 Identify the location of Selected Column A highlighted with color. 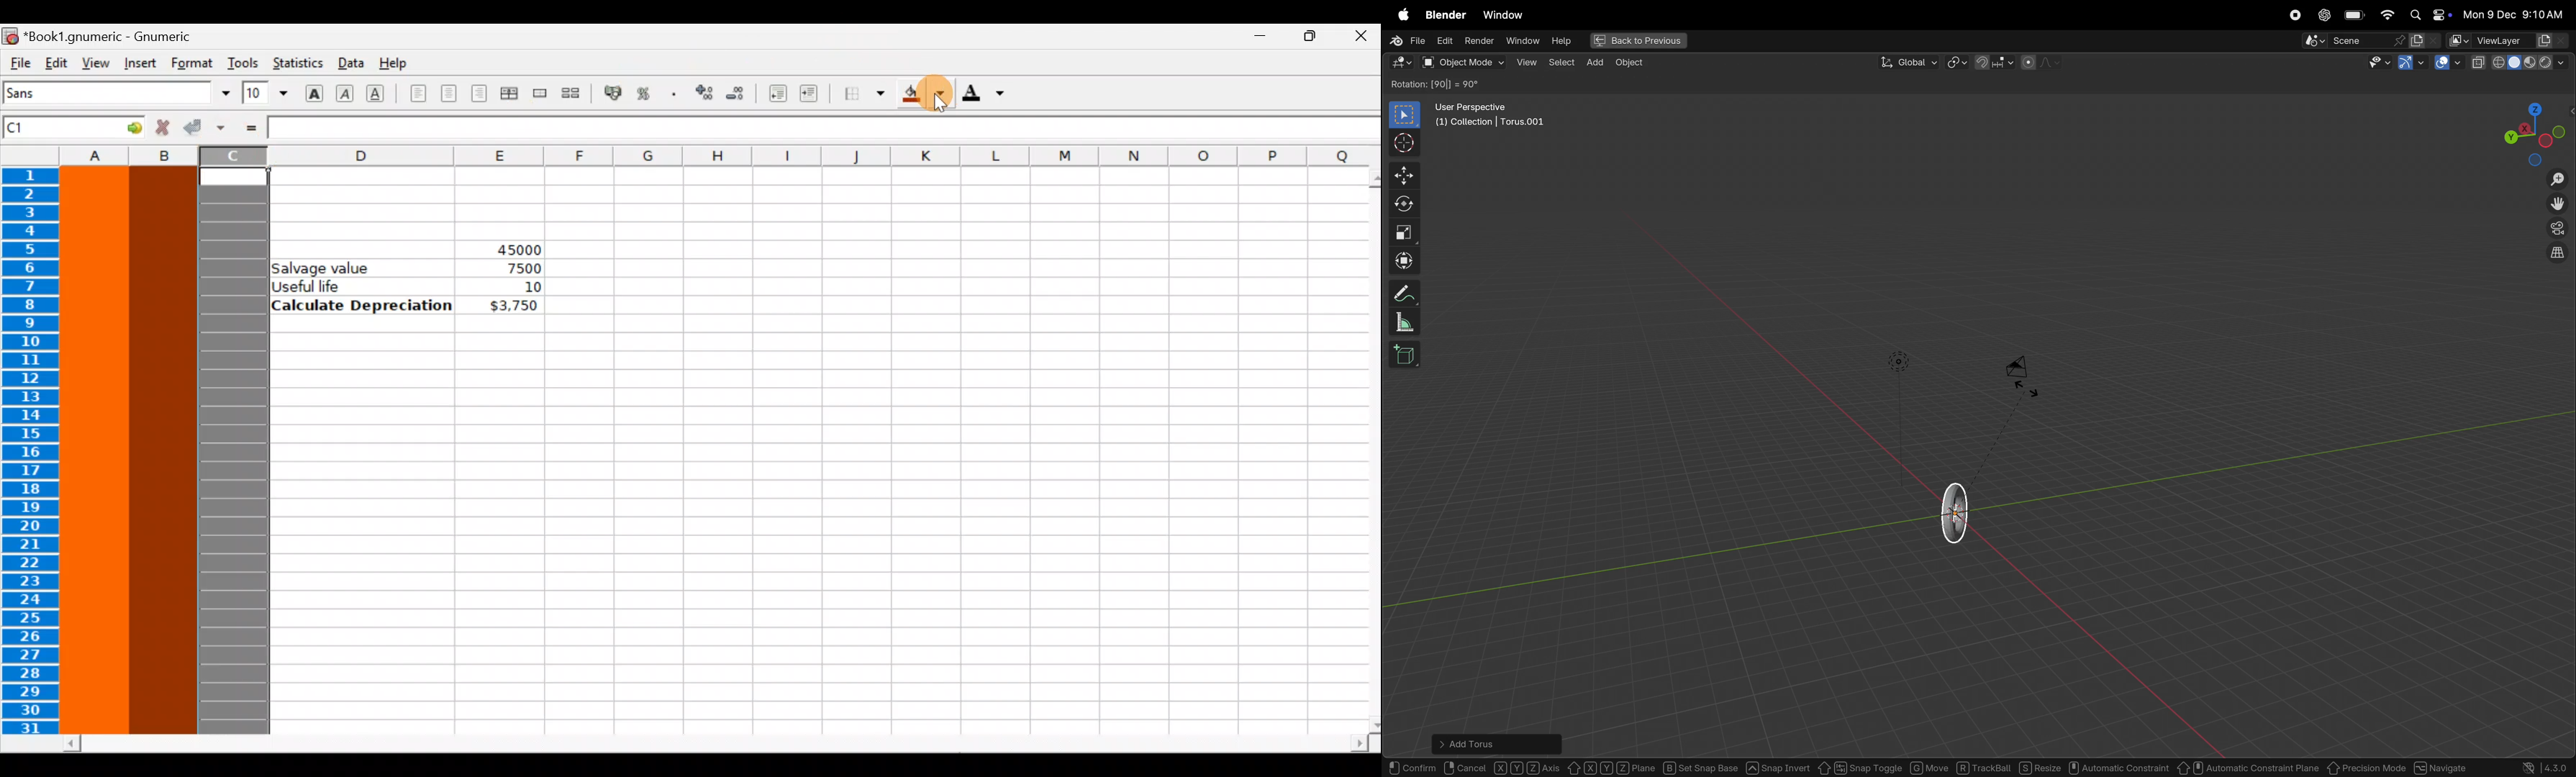
(95, 451).